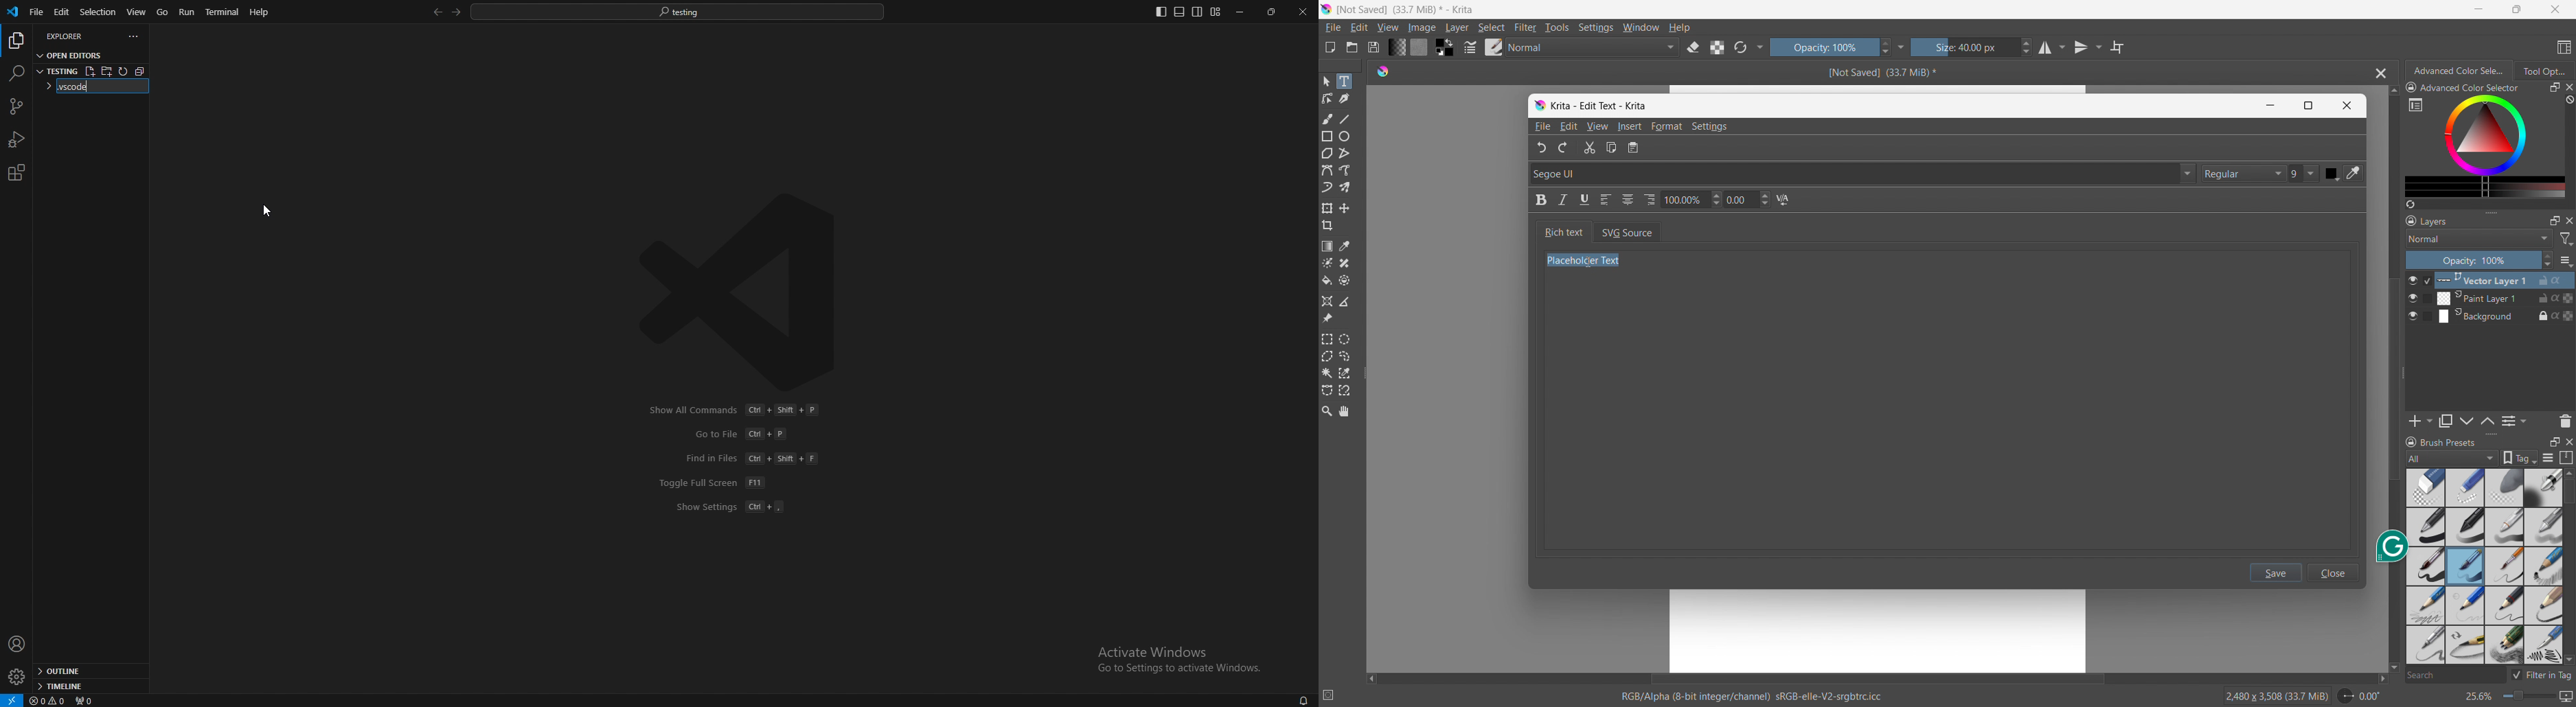  What do you see at coordinates (2446, 421) in the screenshot?
I see `duplicate layer` at bounding box center [2446, 421].